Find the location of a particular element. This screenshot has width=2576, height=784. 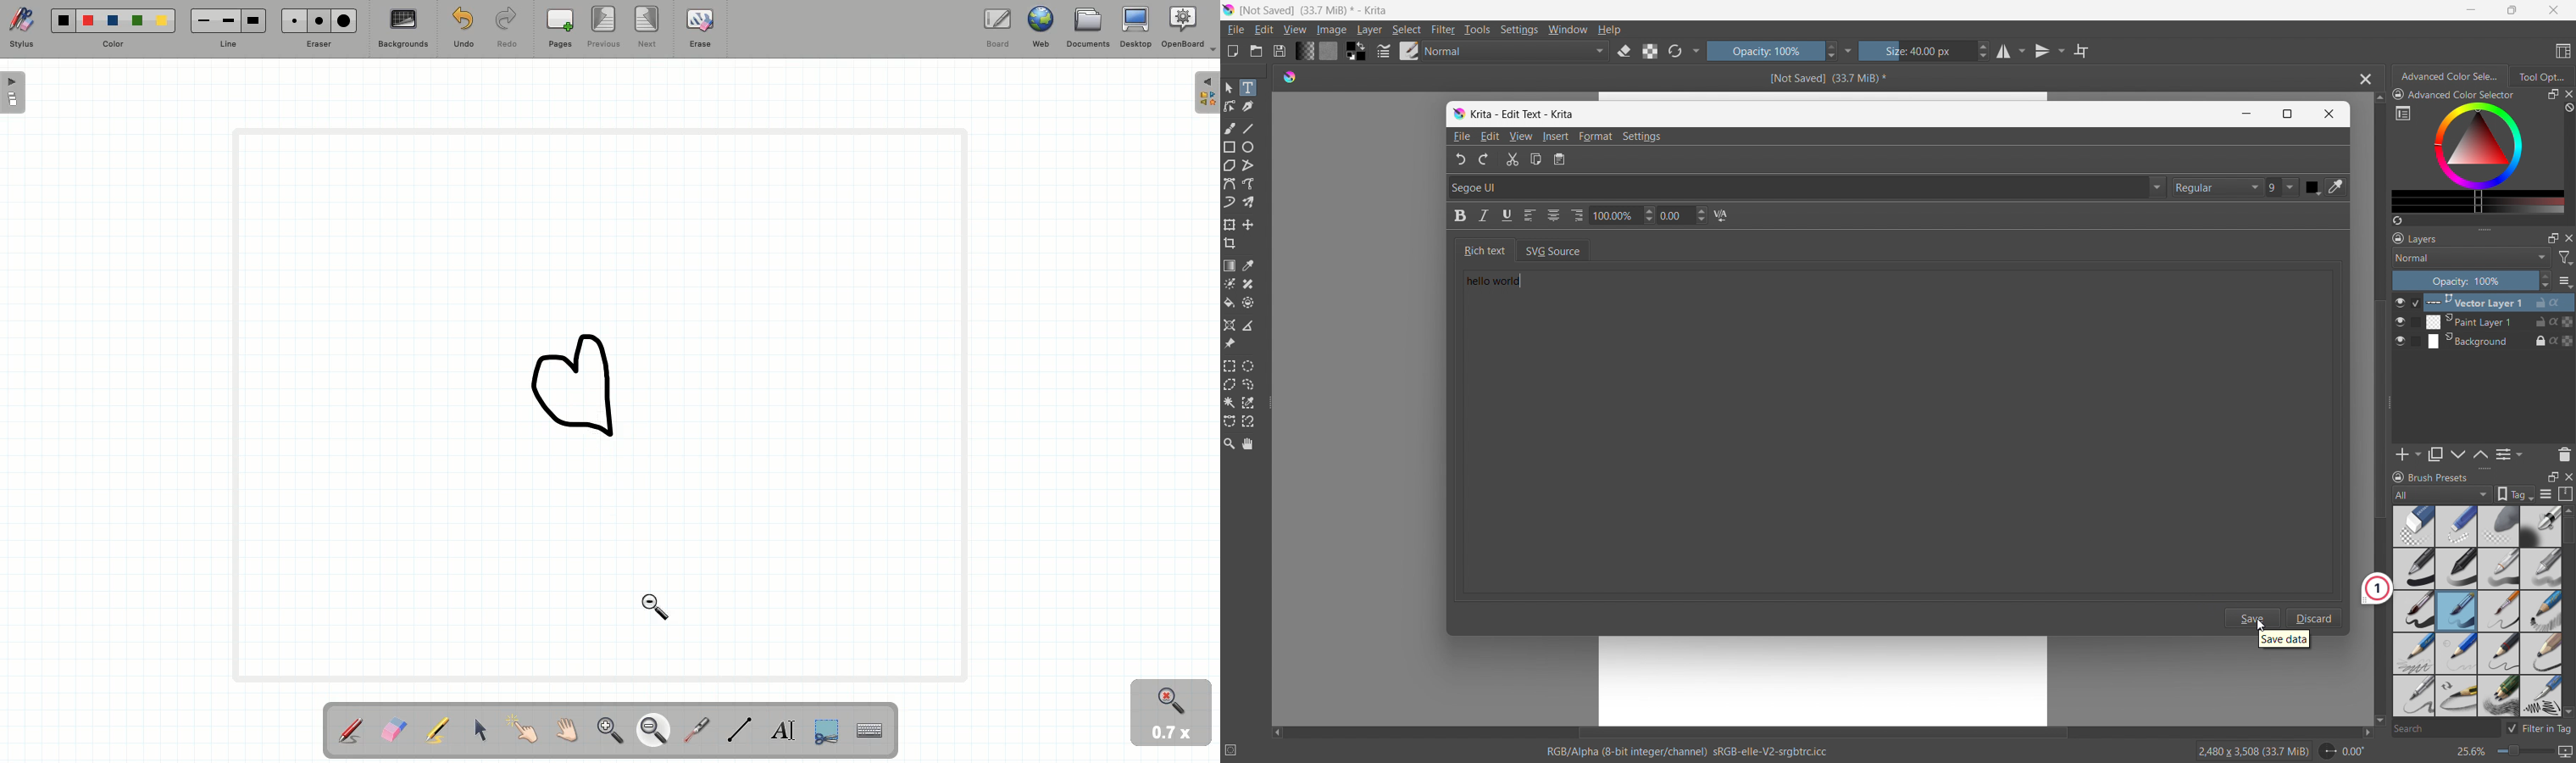

draw a gradient is located at coordinates (1229, 266).